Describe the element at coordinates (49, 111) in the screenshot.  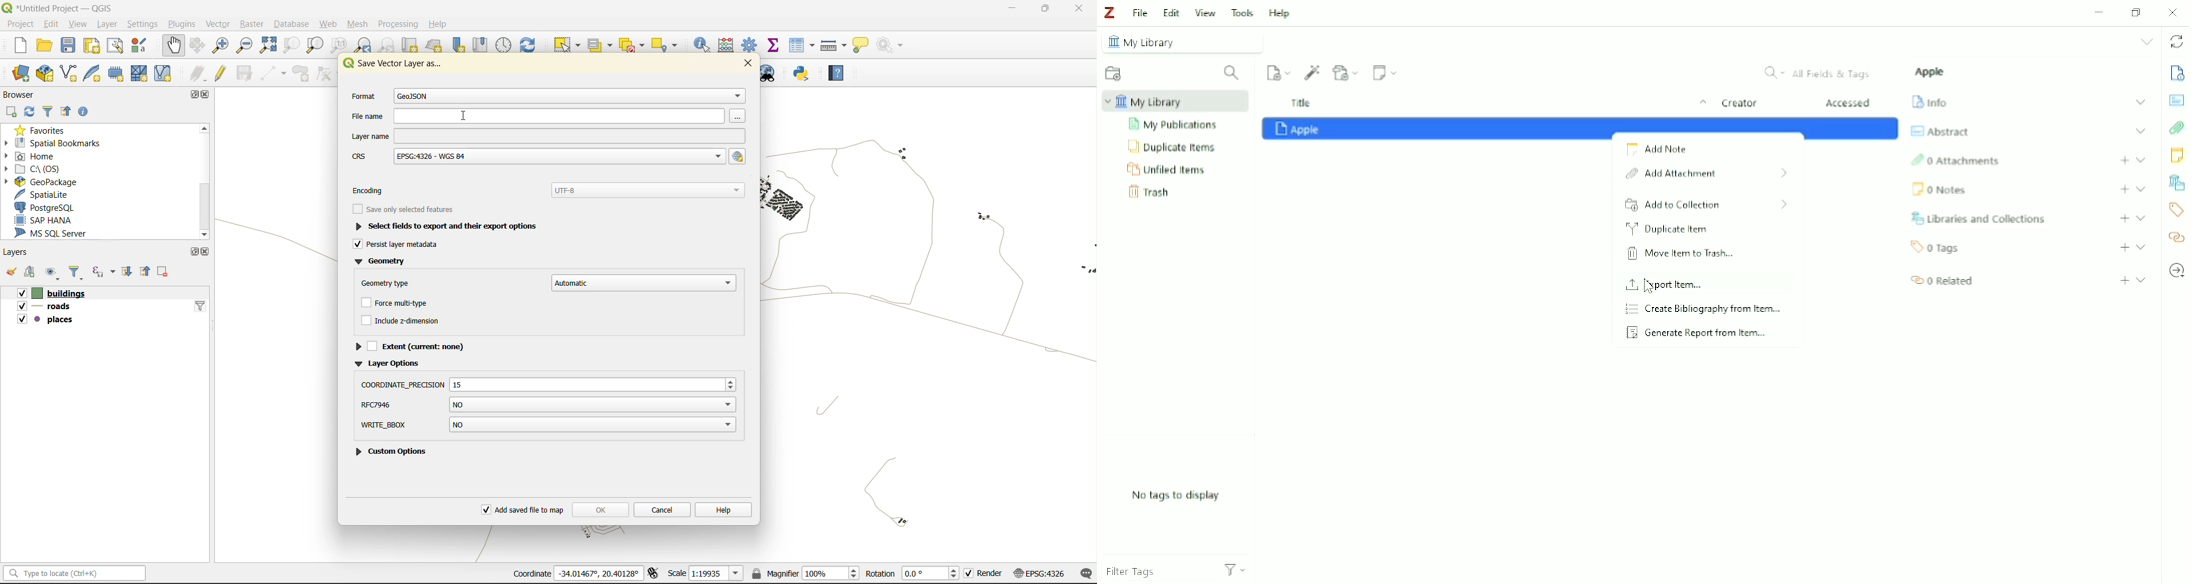
I see `filter` at that location.